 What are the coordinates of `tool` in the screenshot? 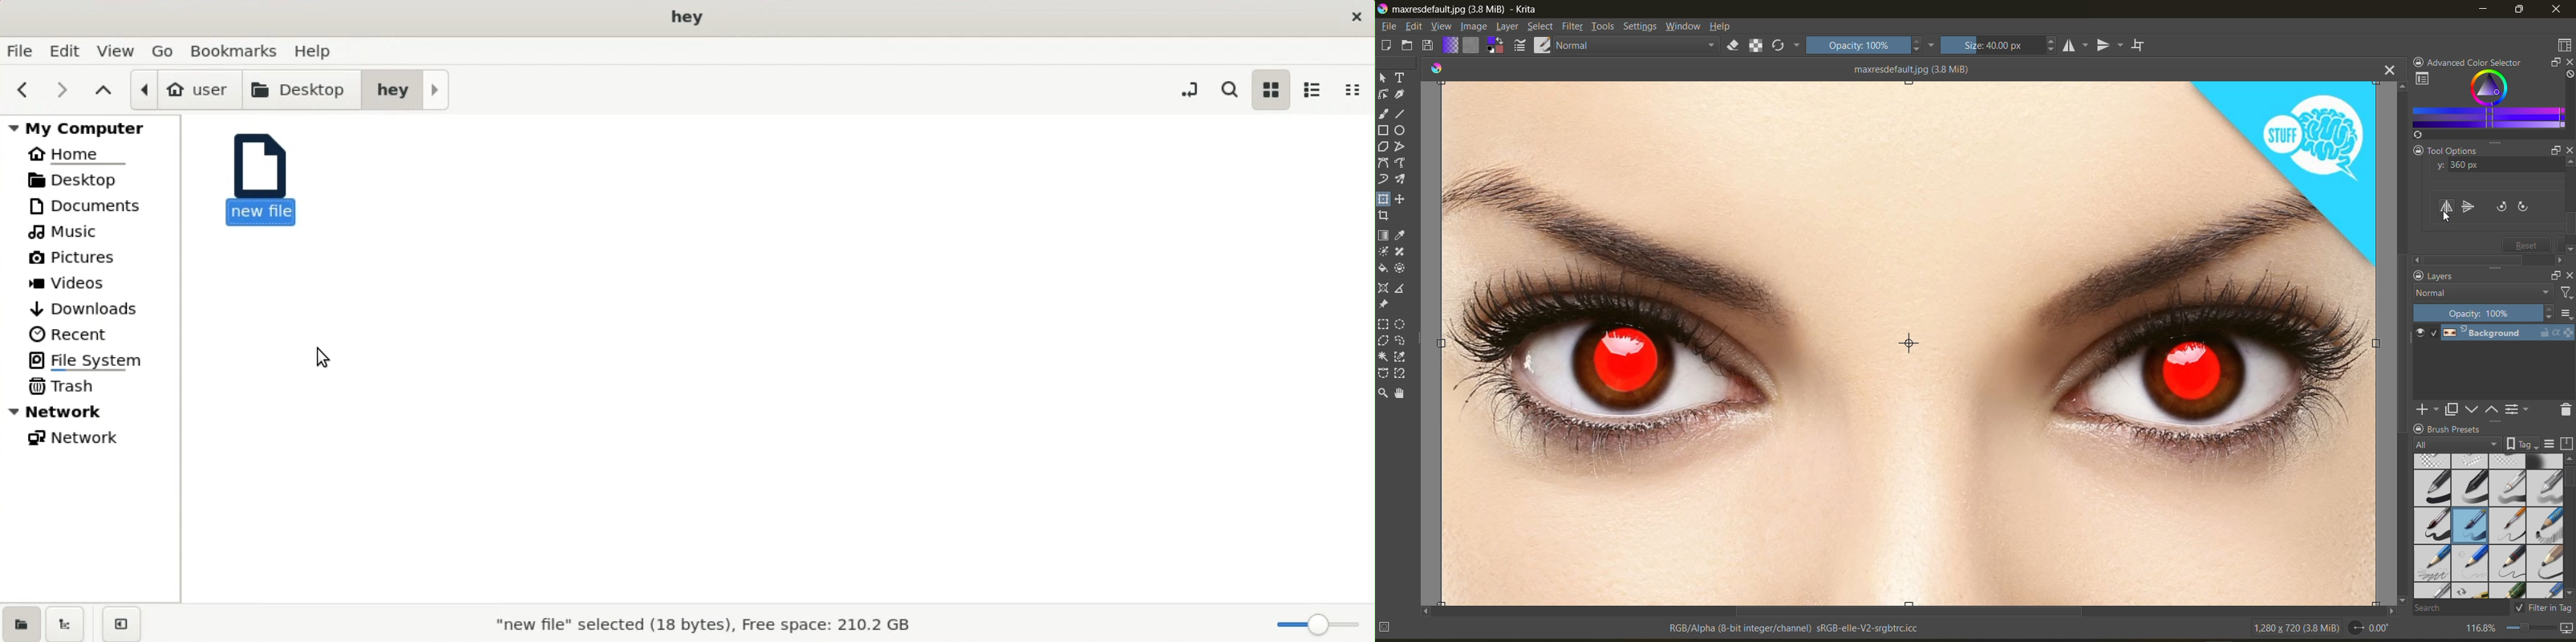 It's located at (1383, 252).